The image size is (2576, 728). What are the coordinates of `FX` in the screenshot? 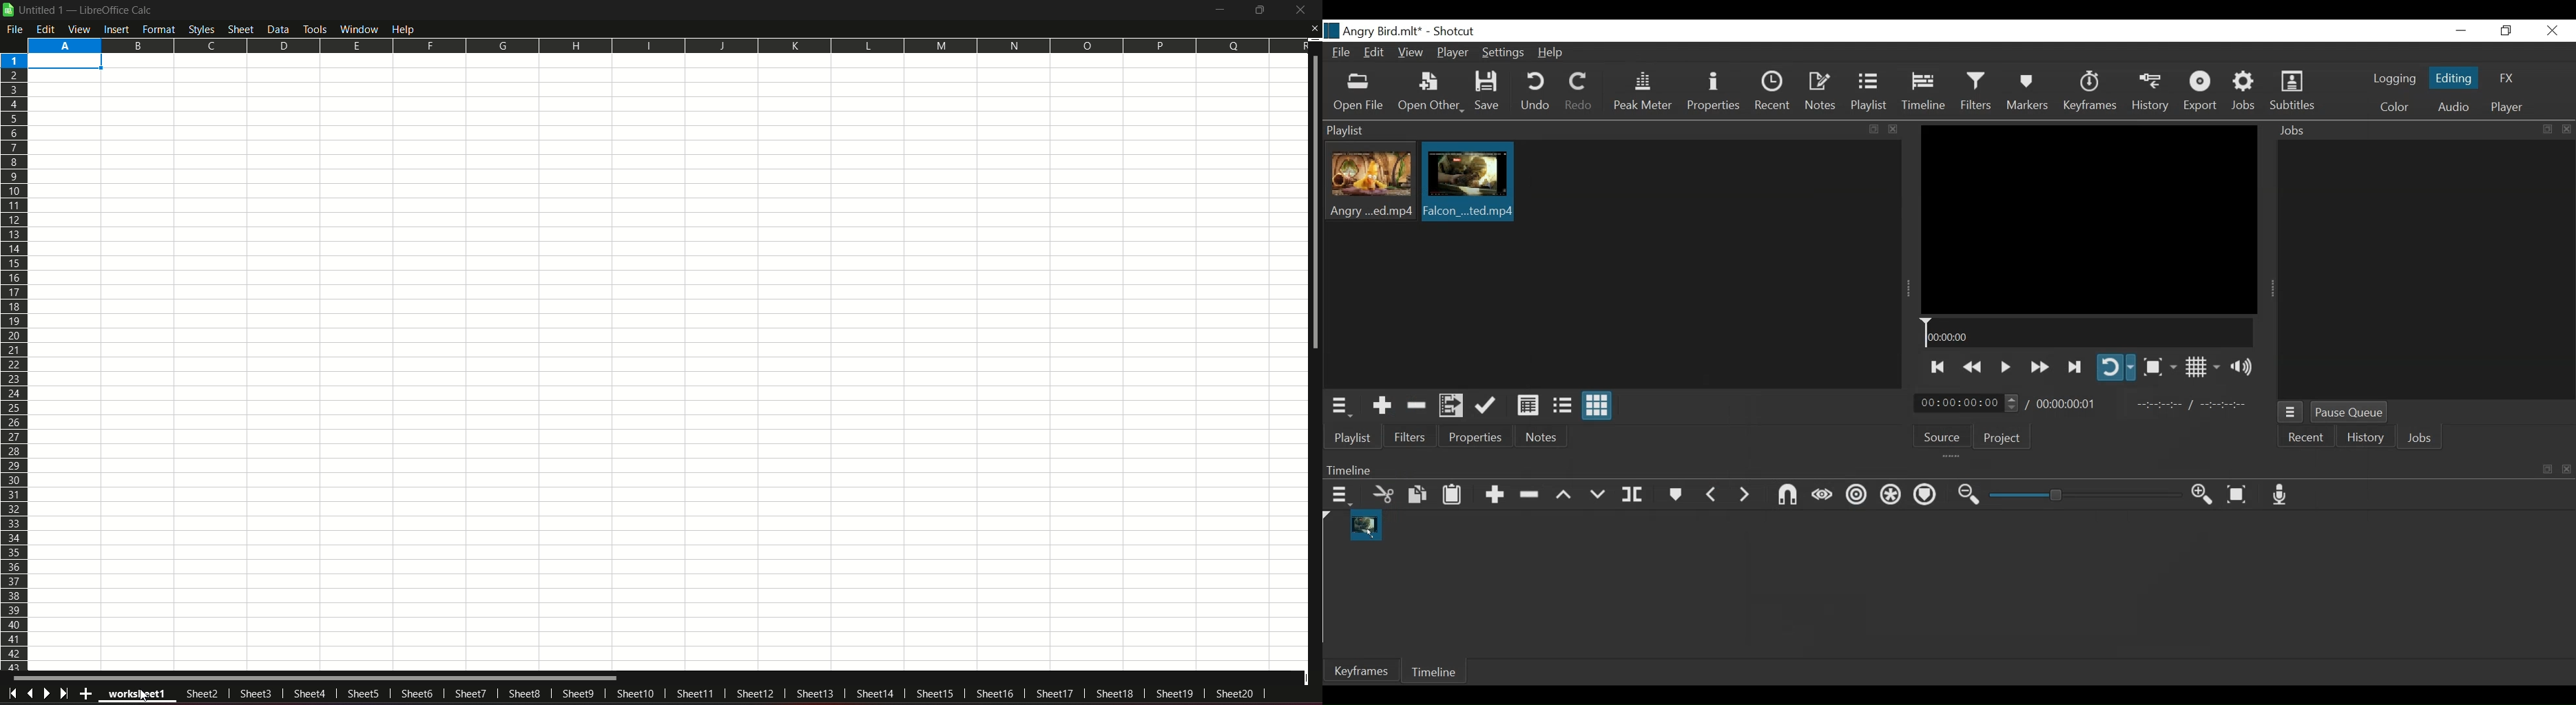 It's located at (2505, 80).